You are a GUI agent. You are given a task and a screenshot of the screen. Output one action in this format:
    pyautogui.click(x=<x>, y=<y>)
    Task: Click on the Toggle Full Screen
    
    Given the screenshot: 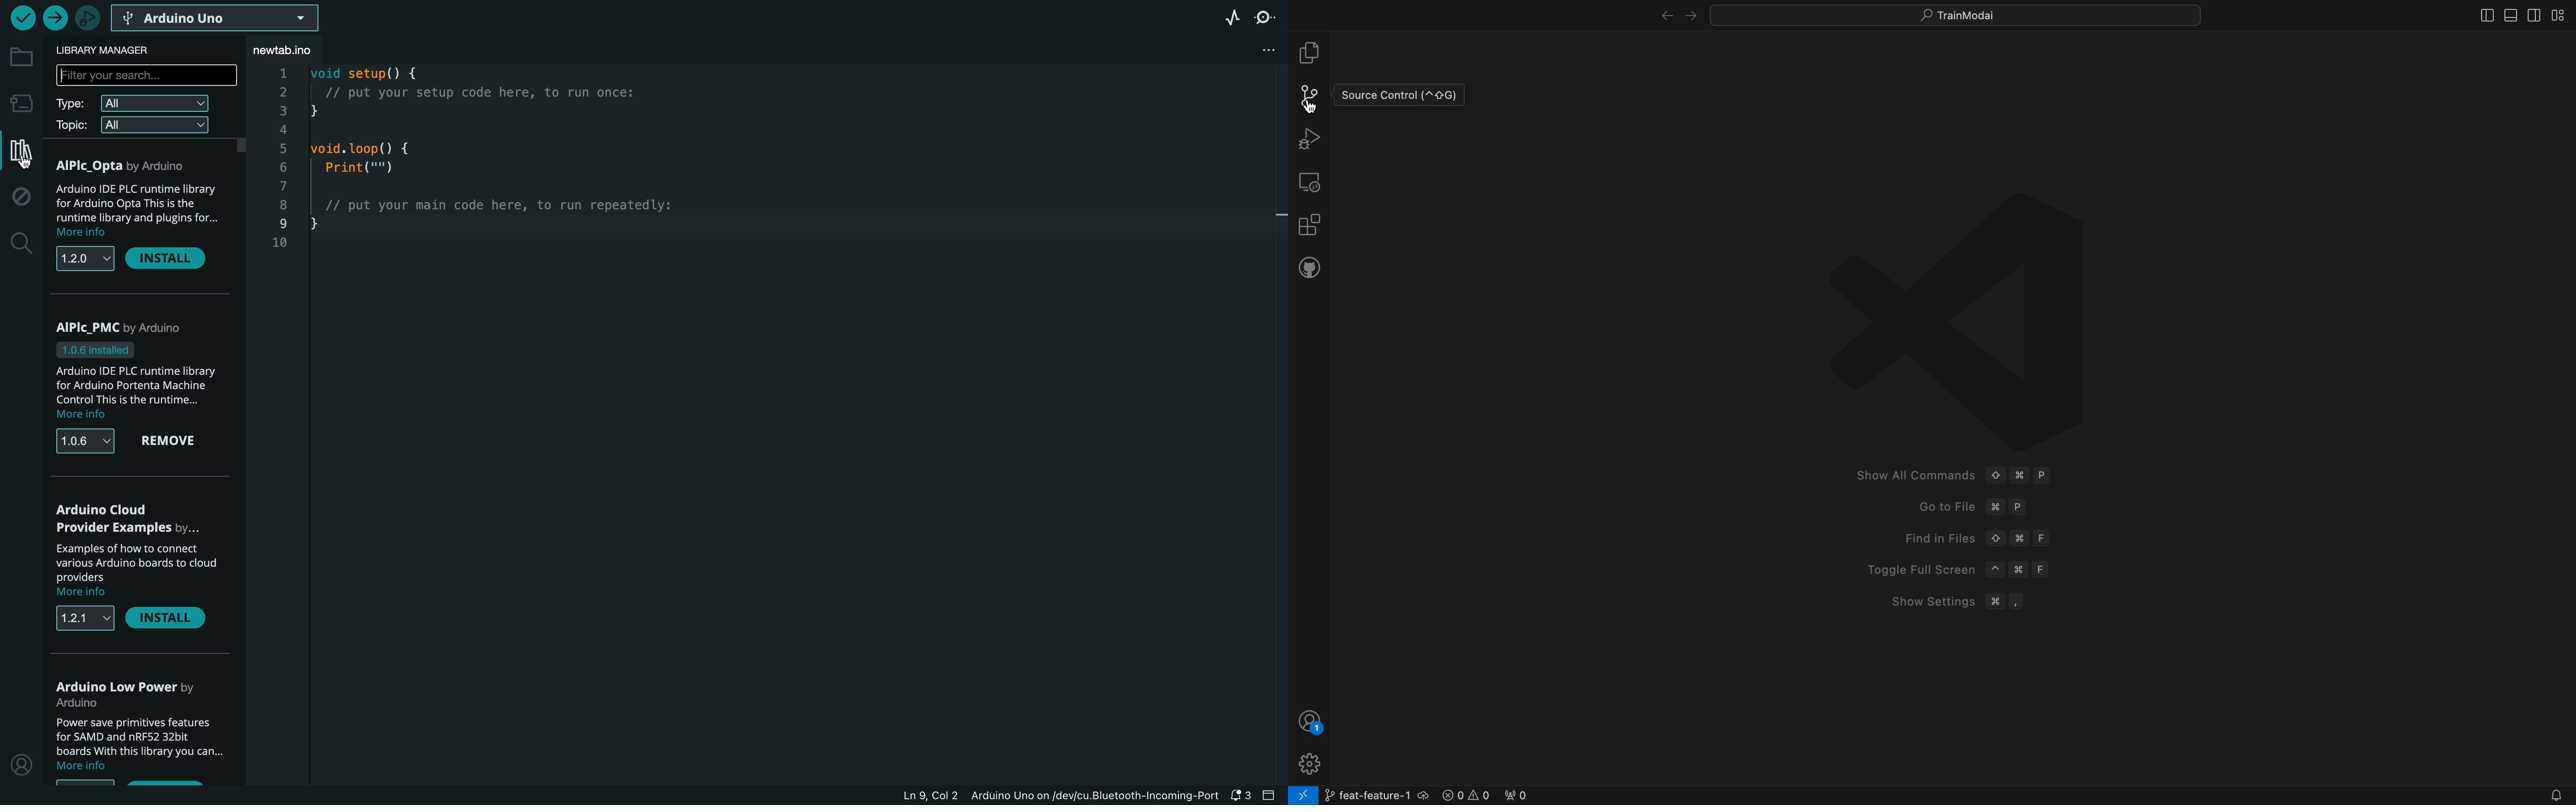 What is the action you would take?
    pyautogui.click(x=1913, y=570)
    